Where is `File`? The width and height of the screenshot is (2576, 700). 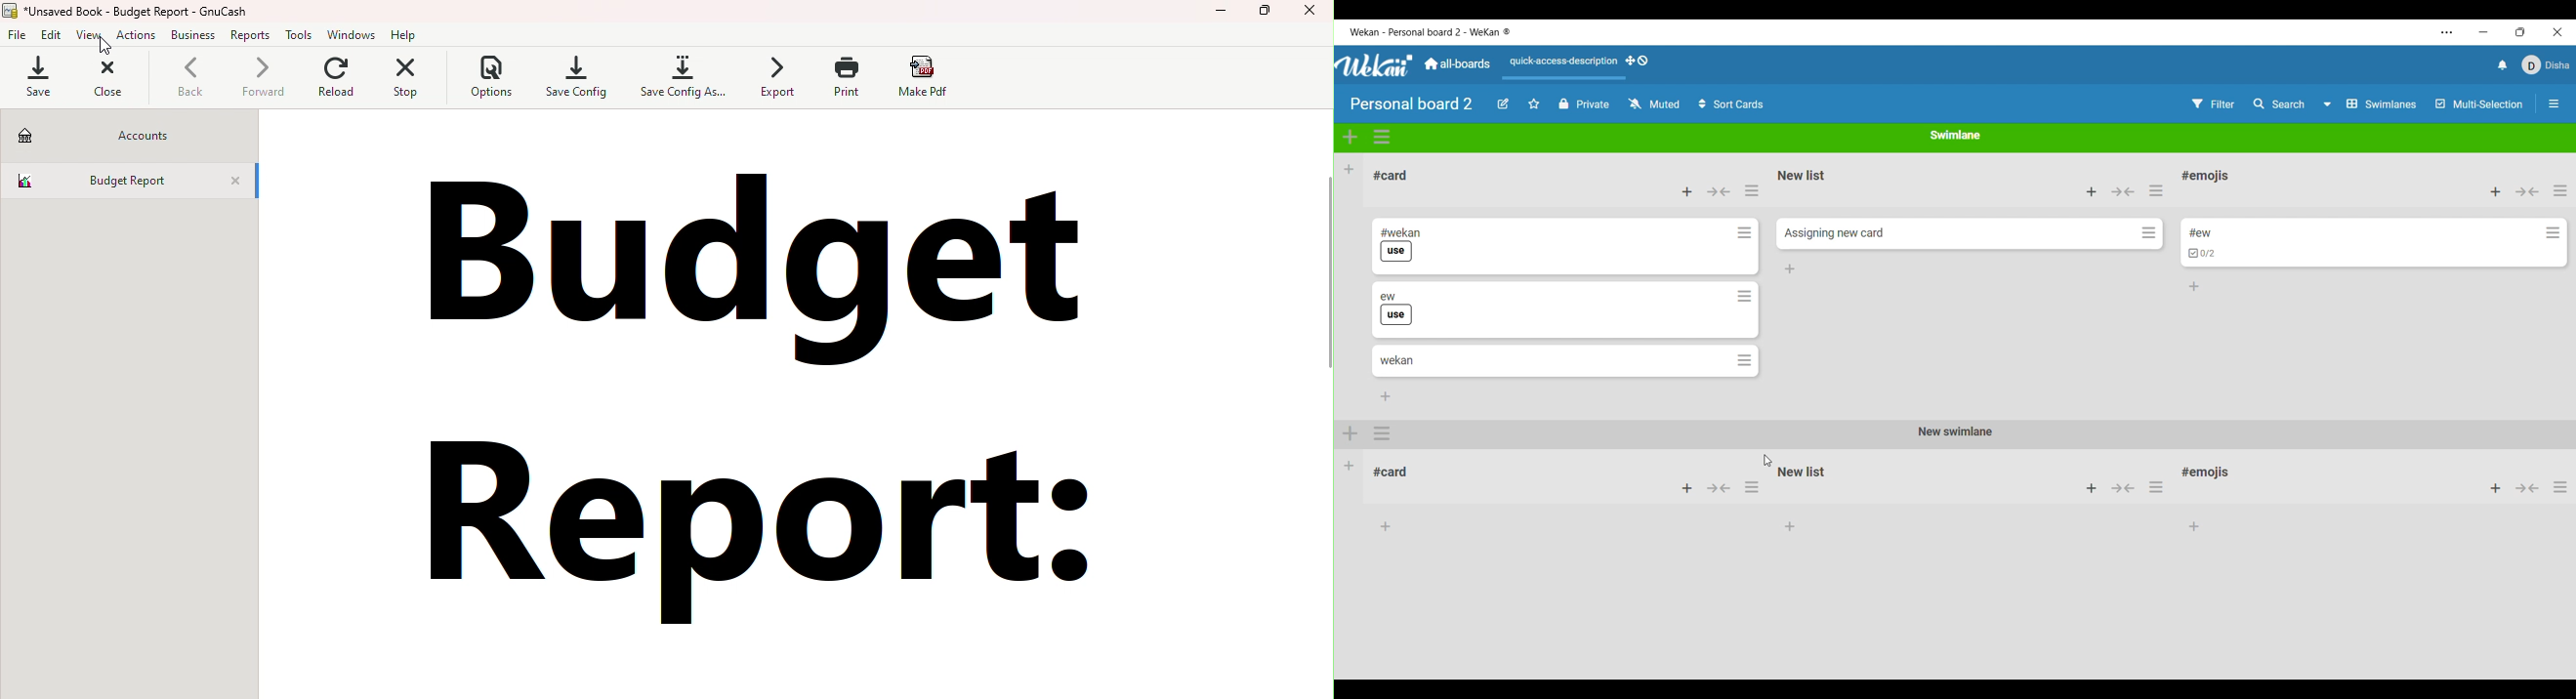 File is located at coordinates (18, 36).